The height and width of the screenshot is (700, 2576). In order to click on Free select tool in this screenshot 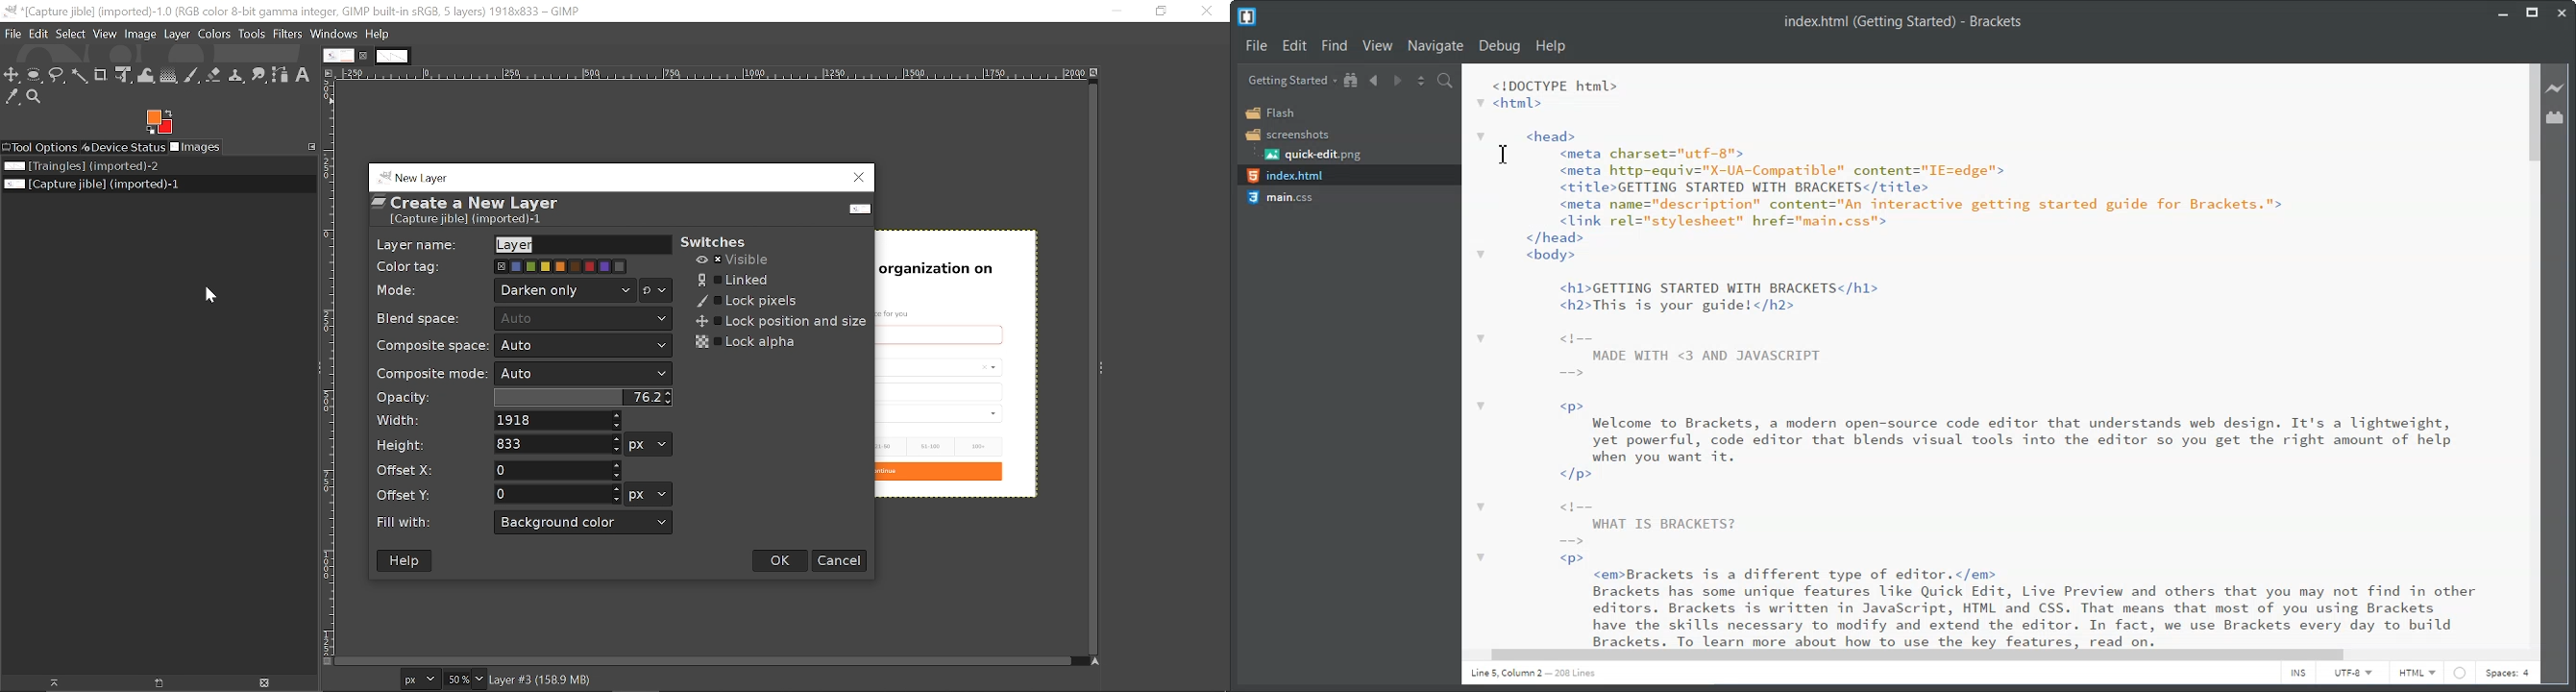, I will do `click(57, 76)`.